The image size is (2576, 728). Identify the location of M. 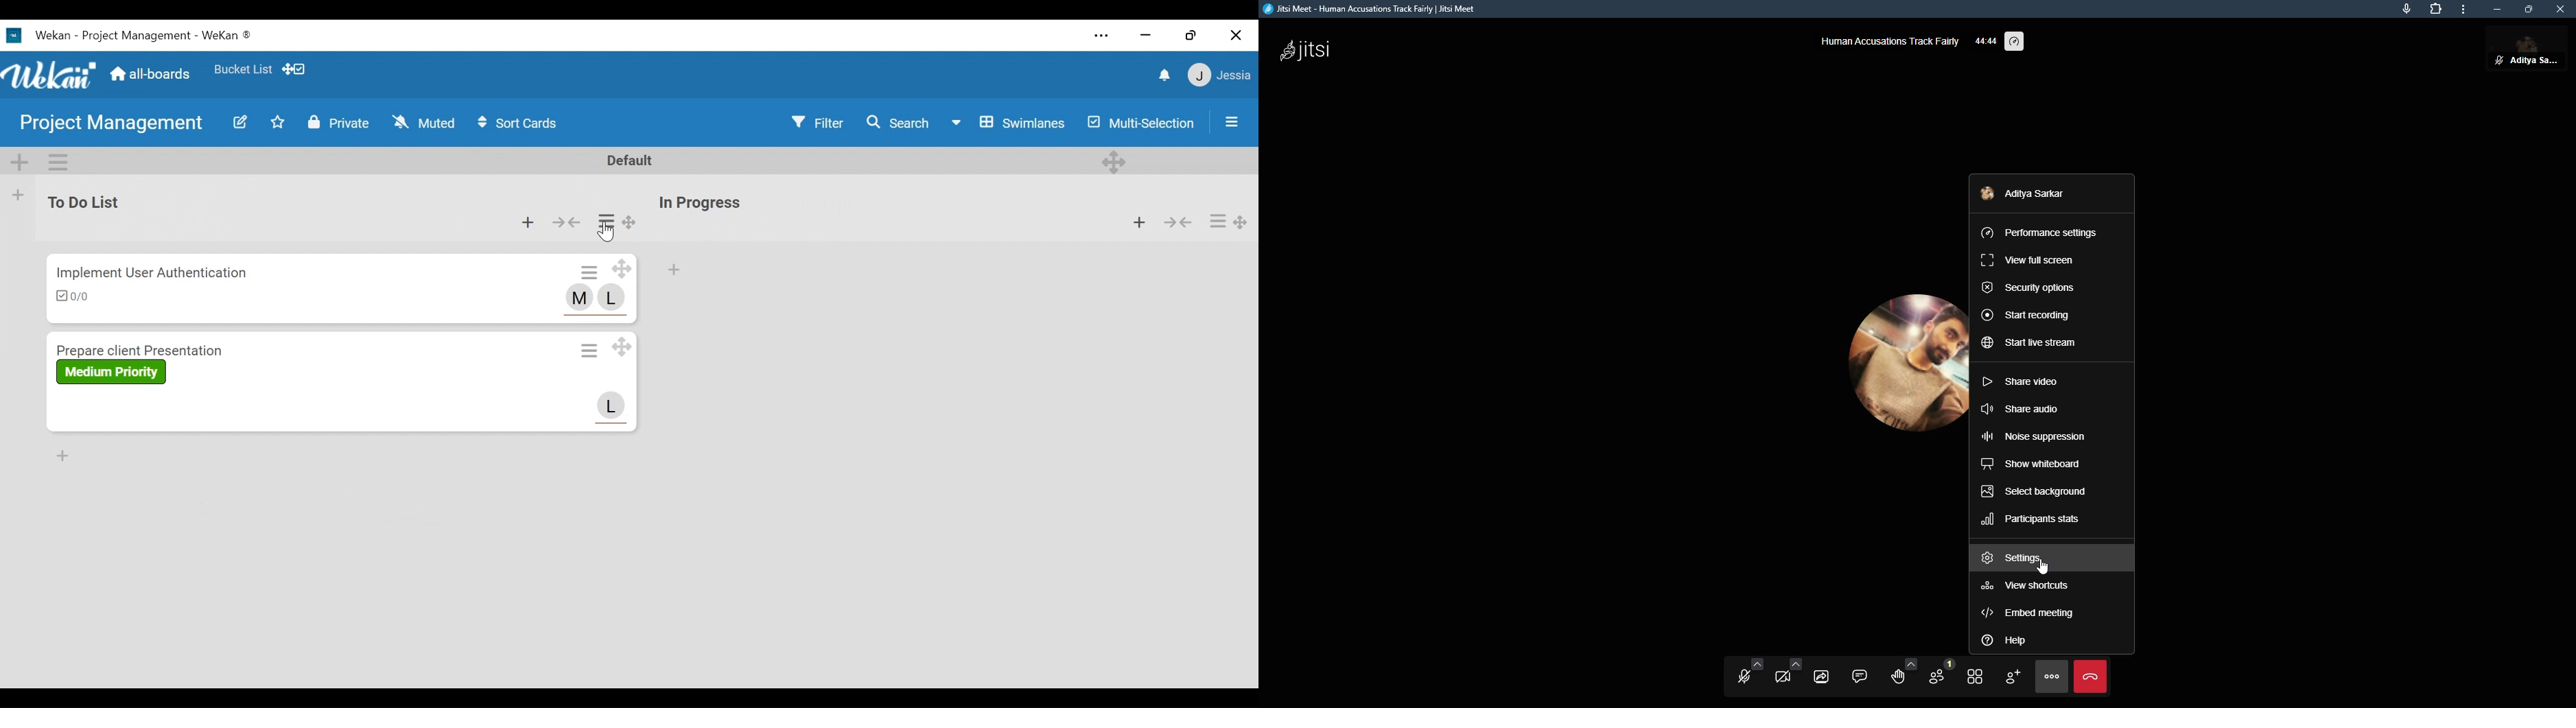
(578, 298).